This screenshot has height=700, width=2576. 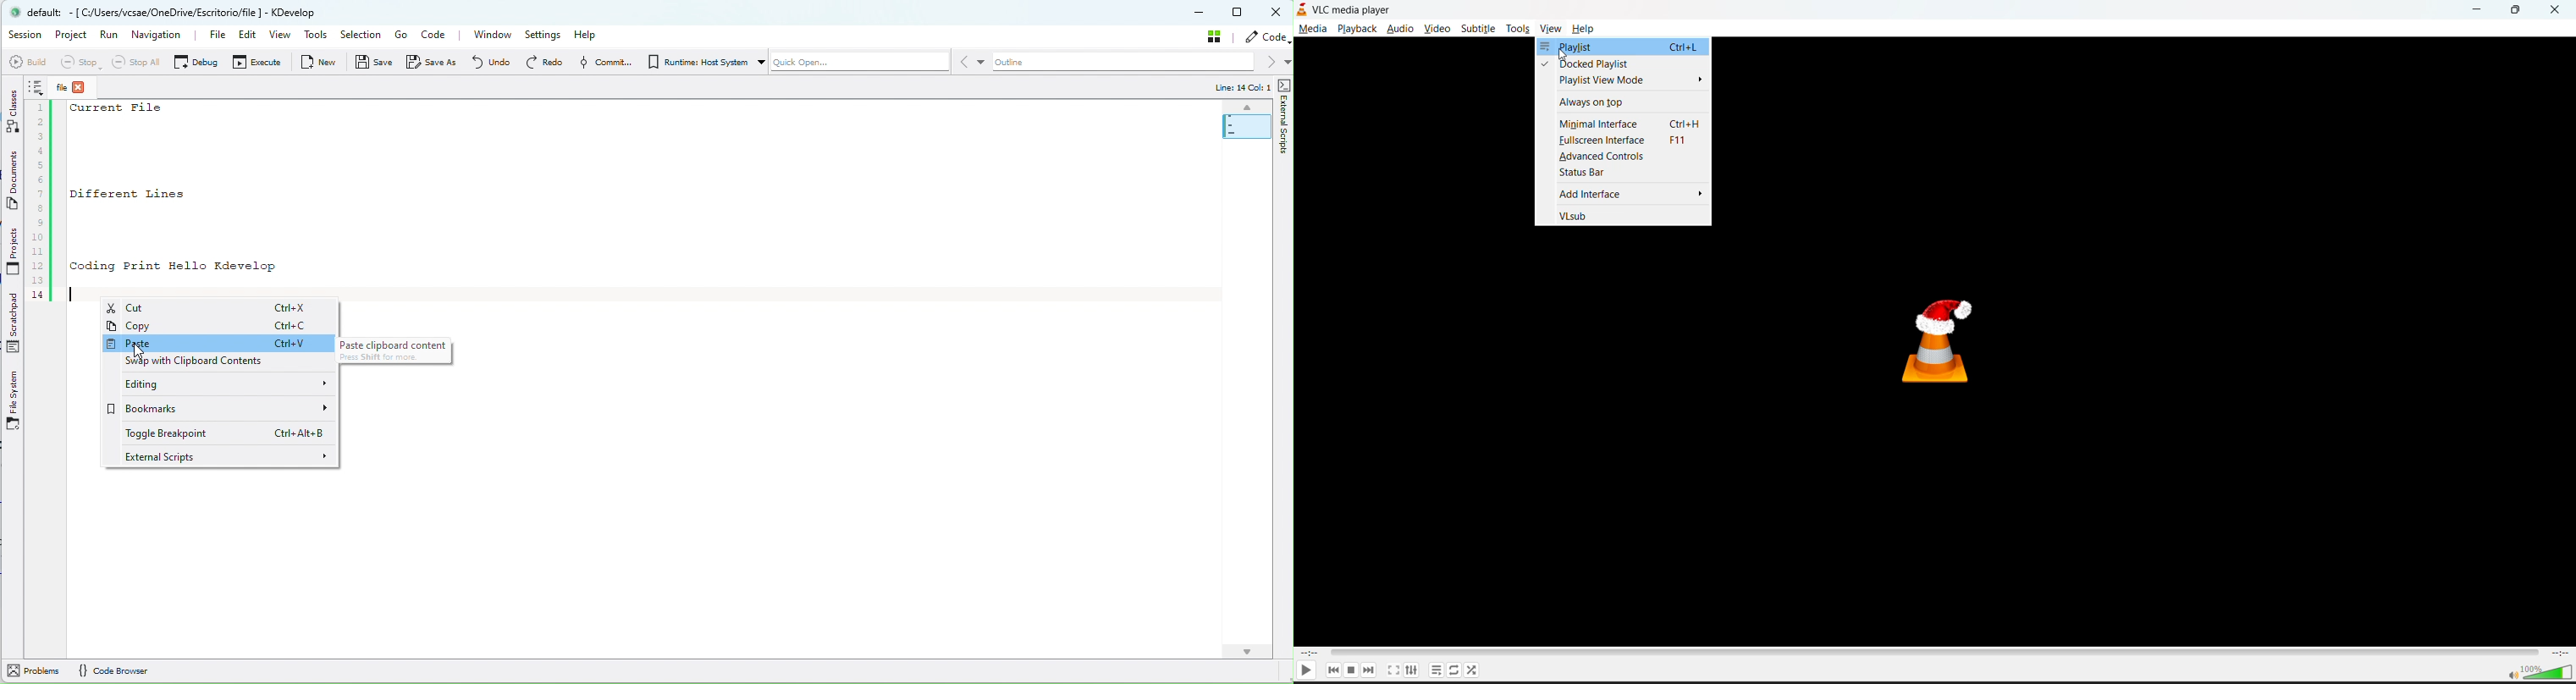 What do you see at coordinates (1473, 671) in the screenshot?
I see `random` at bounding box center [1473, 671].